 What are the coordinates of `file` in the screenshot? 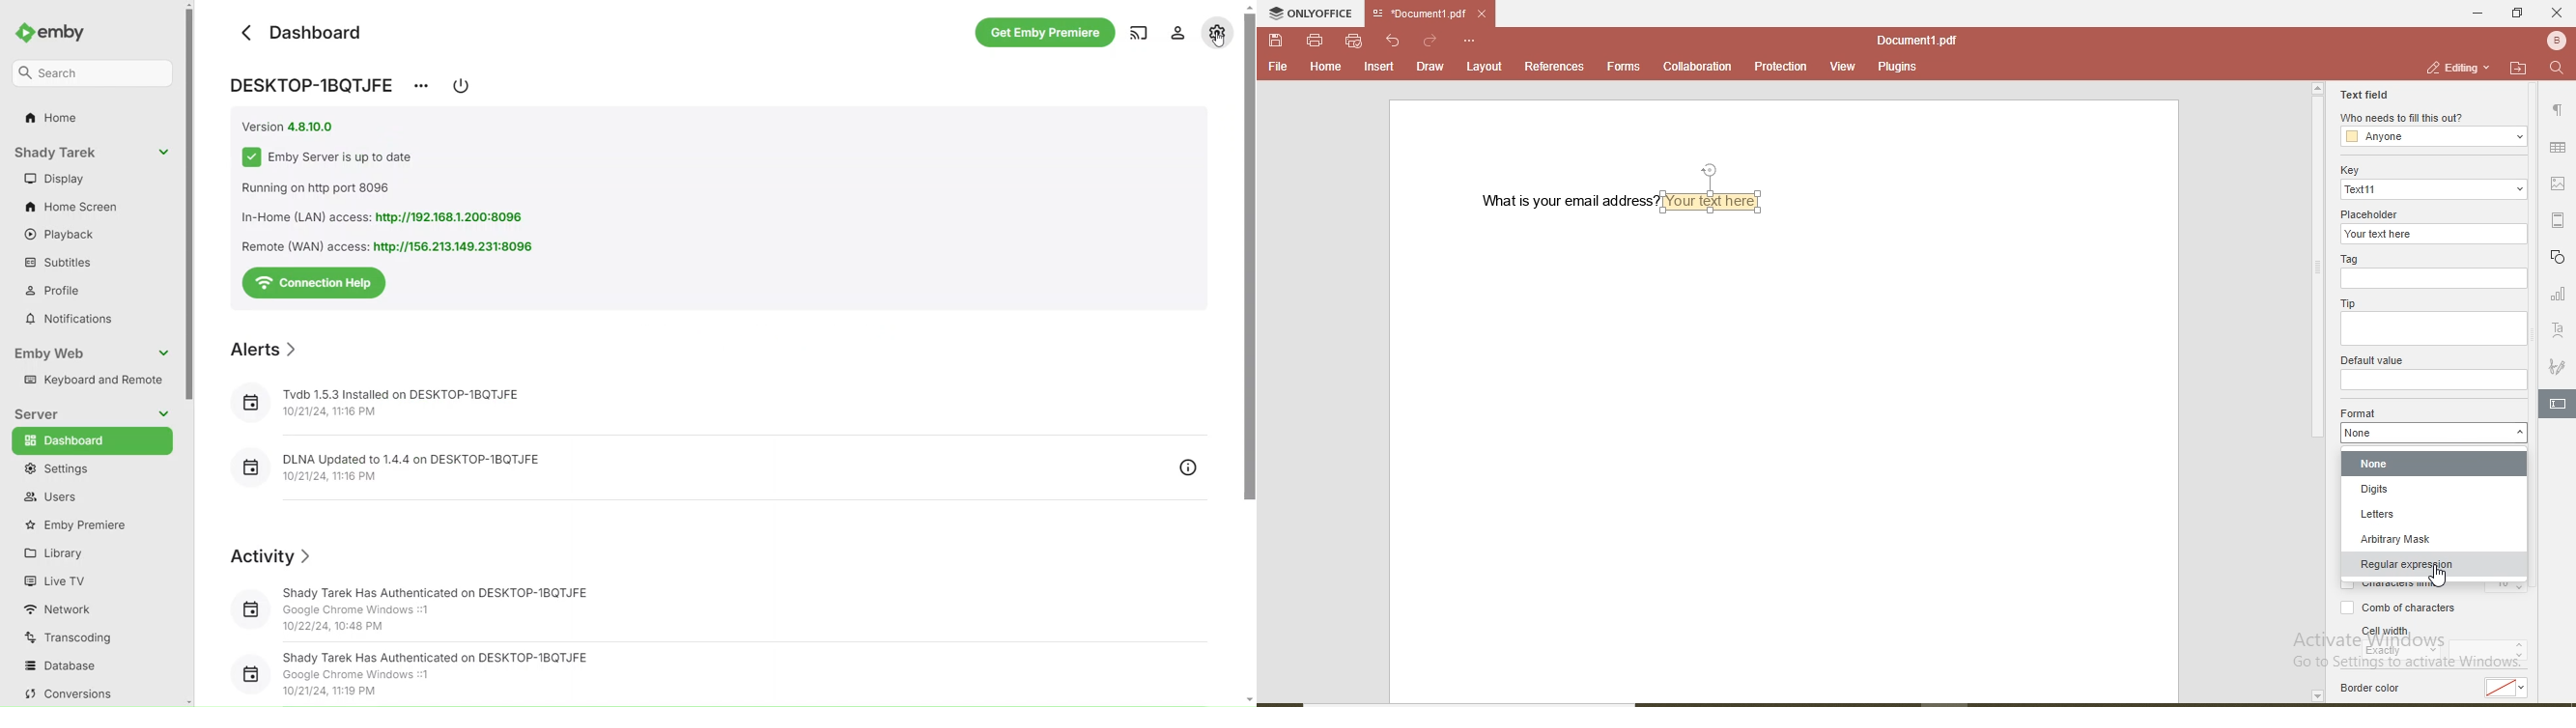 It's located at (1278, 67).